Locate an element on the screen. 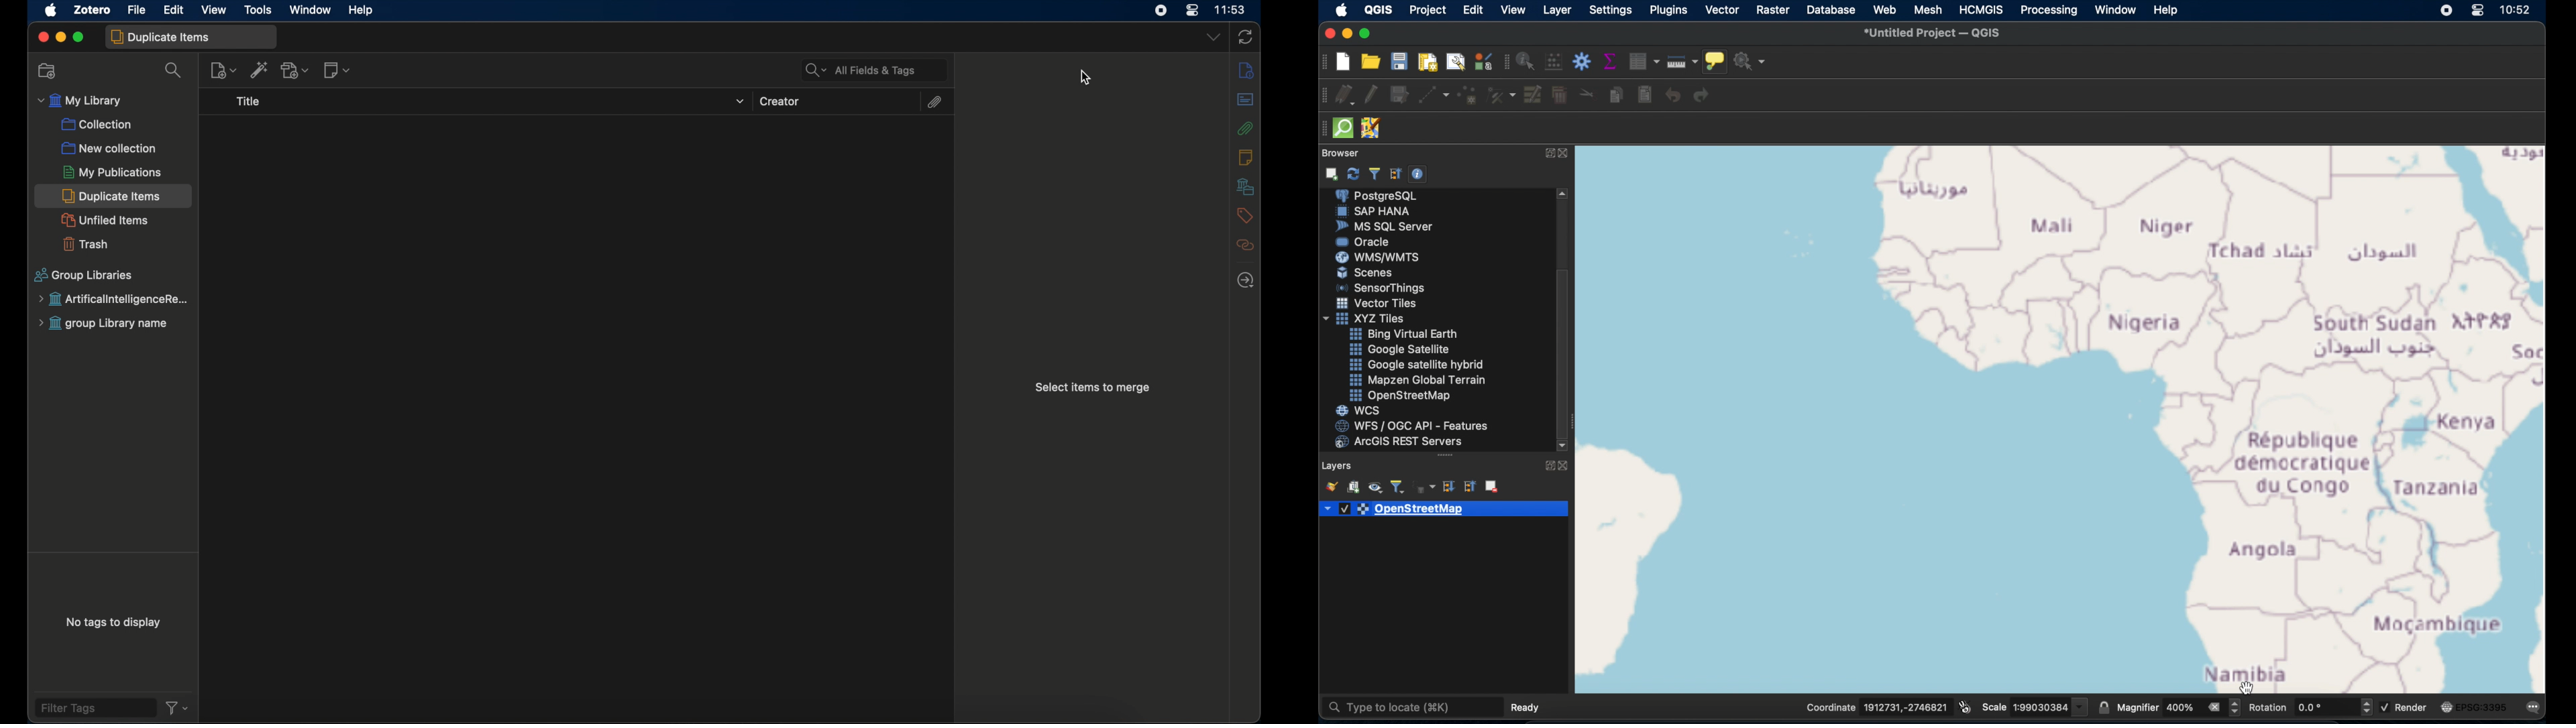 Image resolution: width=2576 pixels, height=728 pixels. time is located at coordinates (2518, 9).